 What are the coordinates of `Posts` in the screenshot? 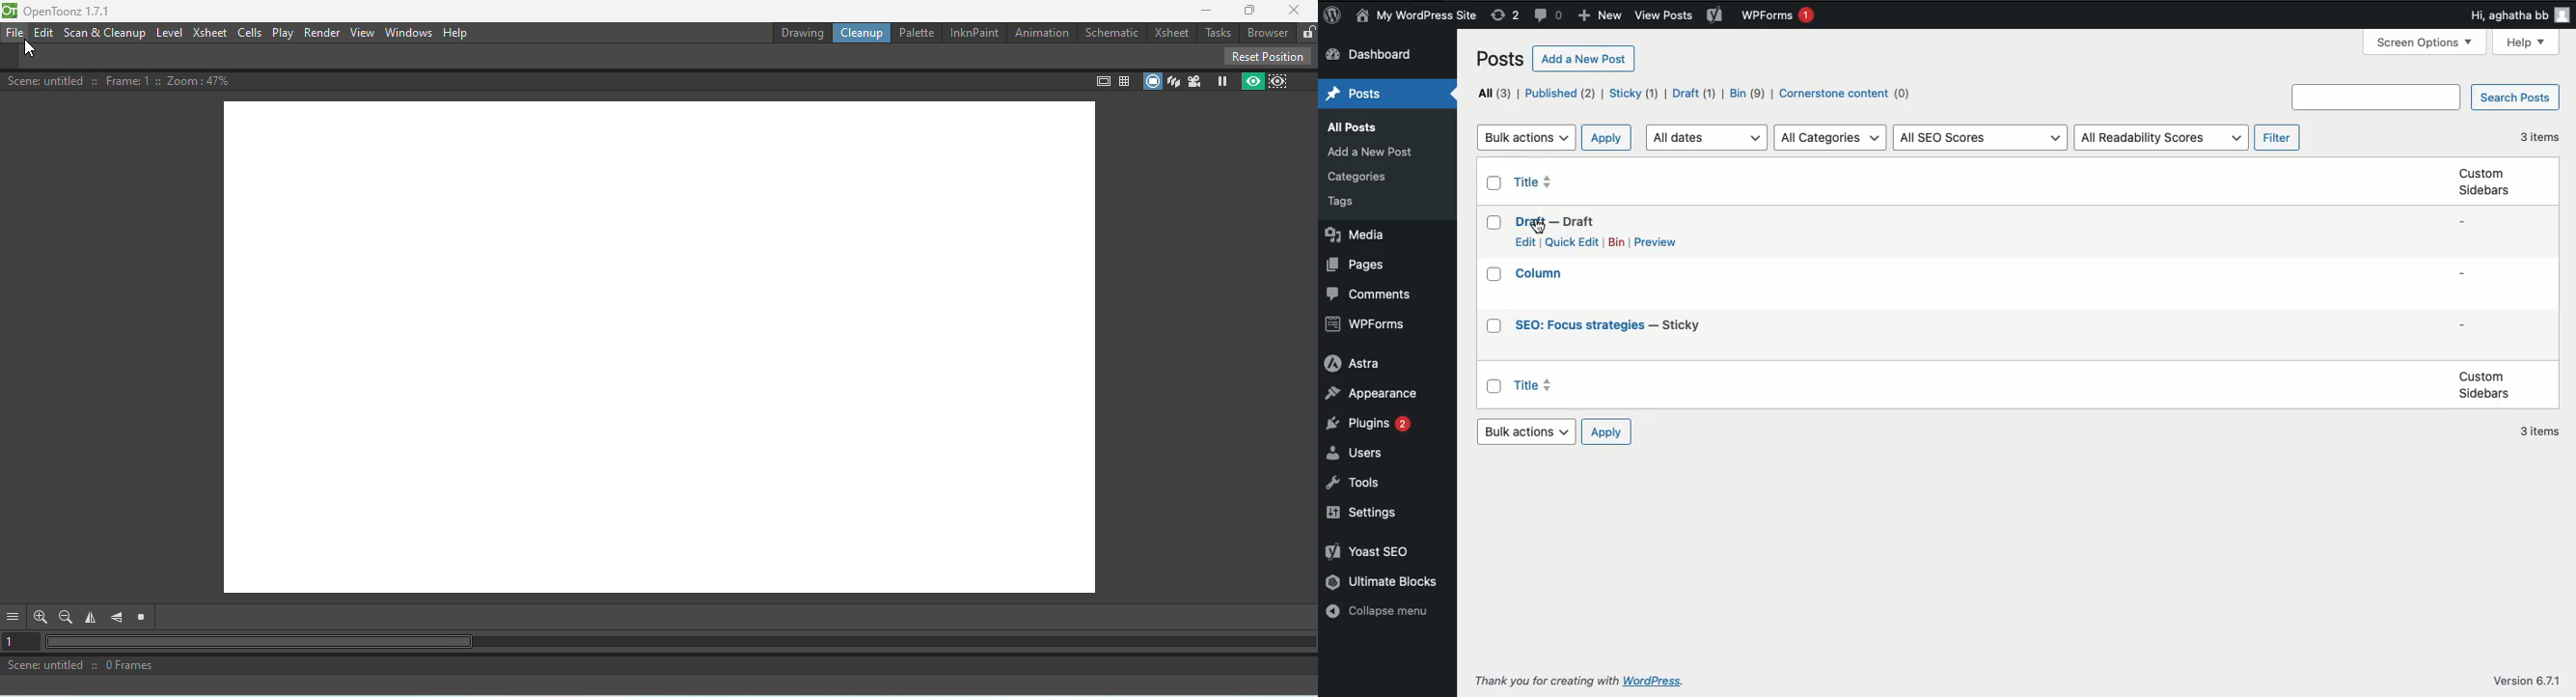 It's located at (1349, 201).